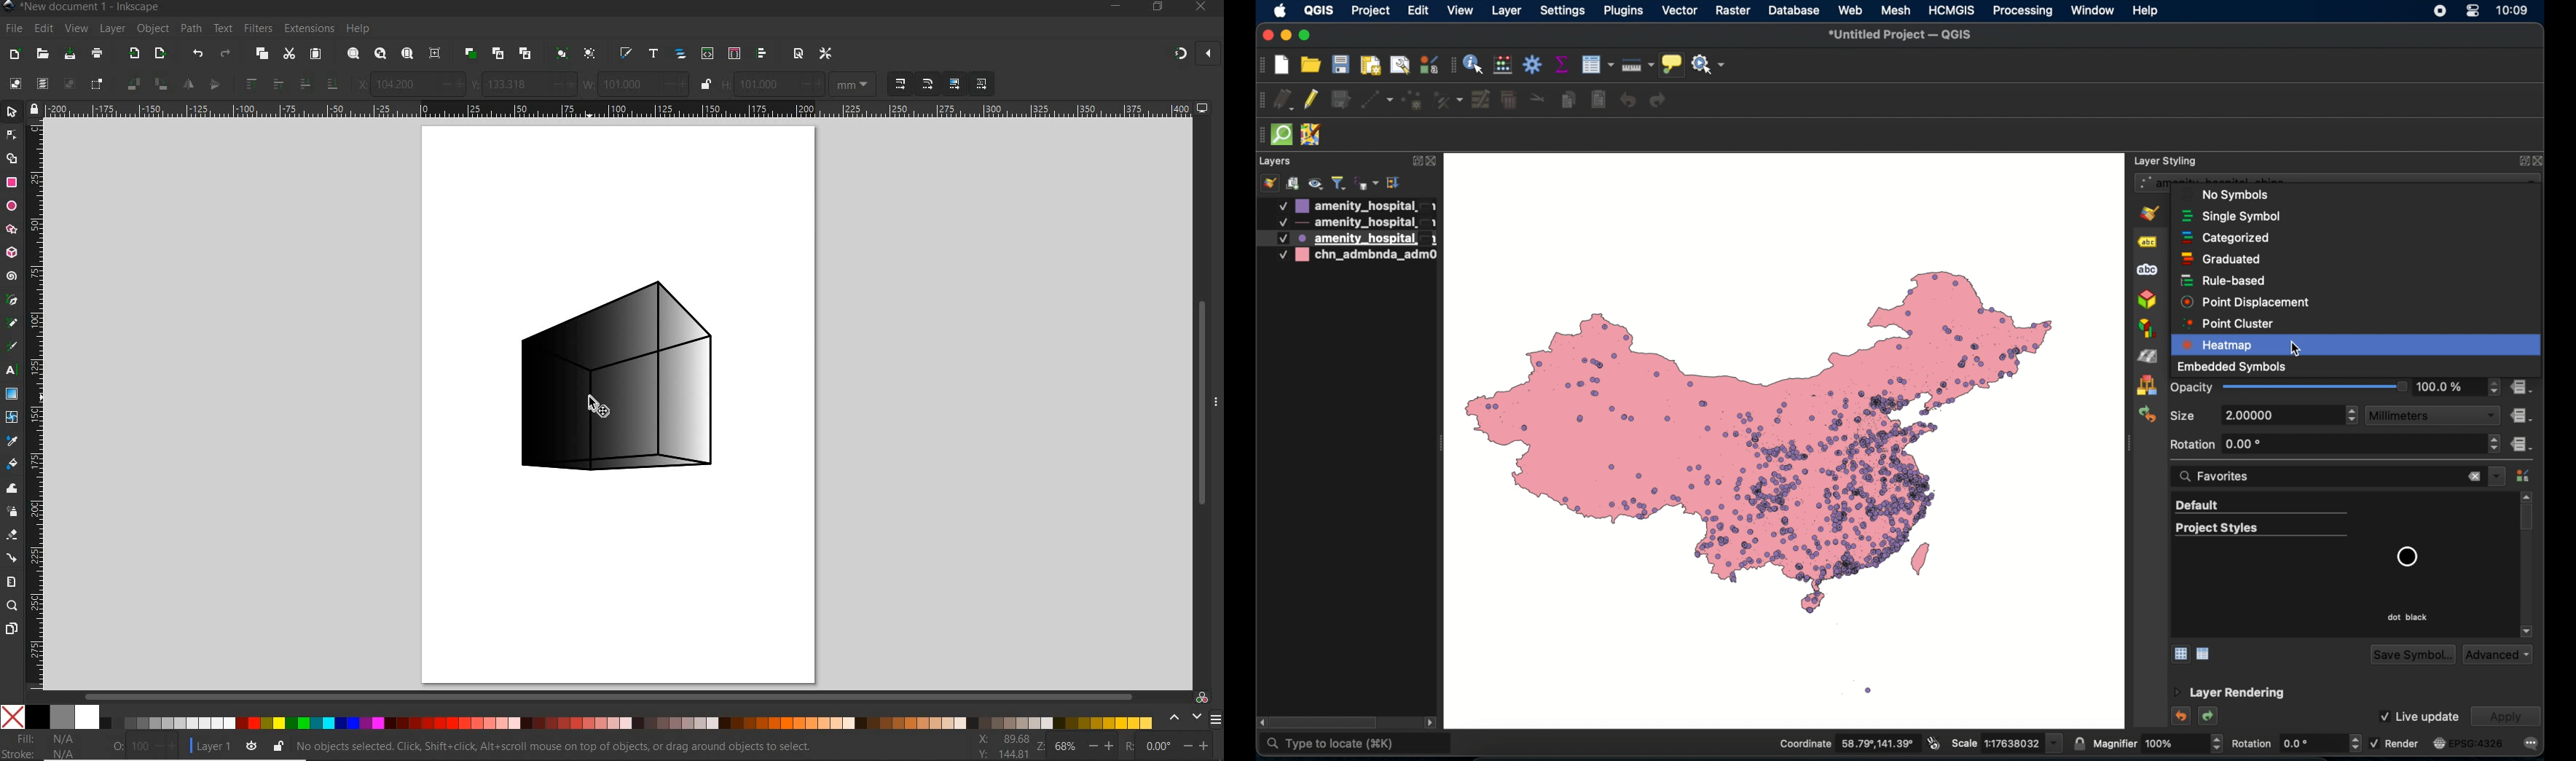  I want to click on heat map, so click(2357, 345).